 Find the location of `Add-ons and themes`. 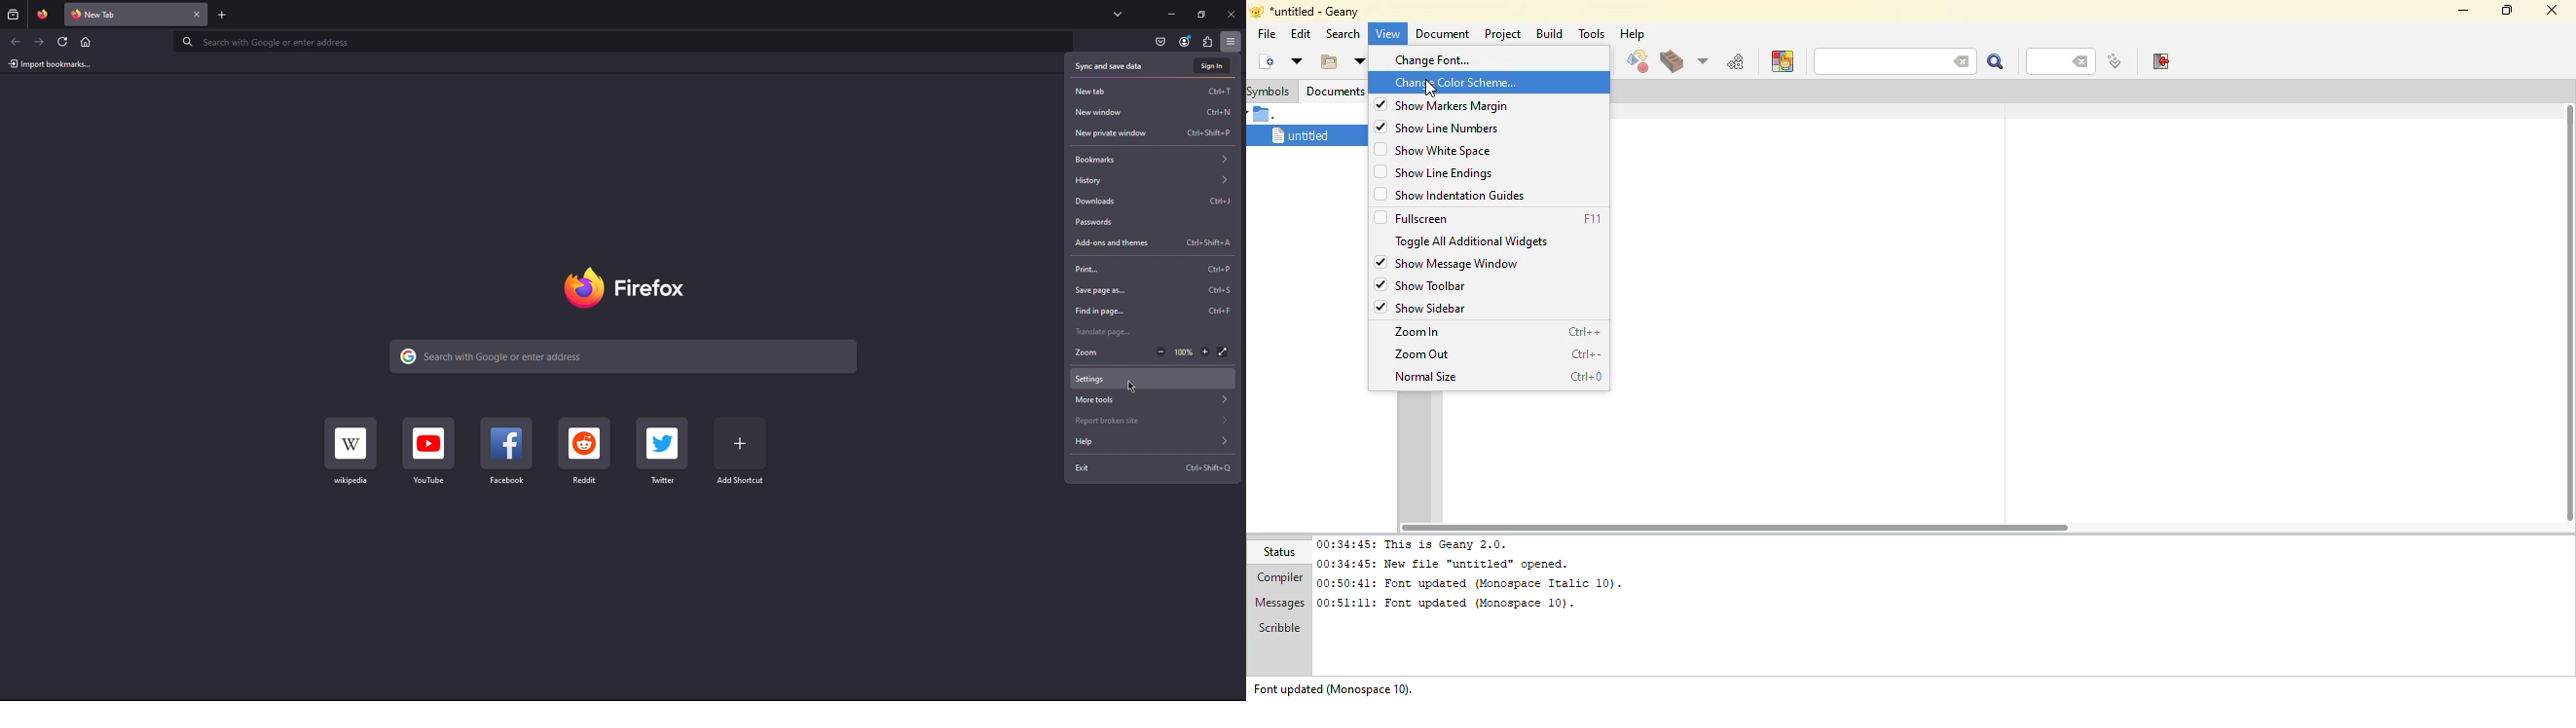

Add-ons and themes is located at coordinates (1152, 243).